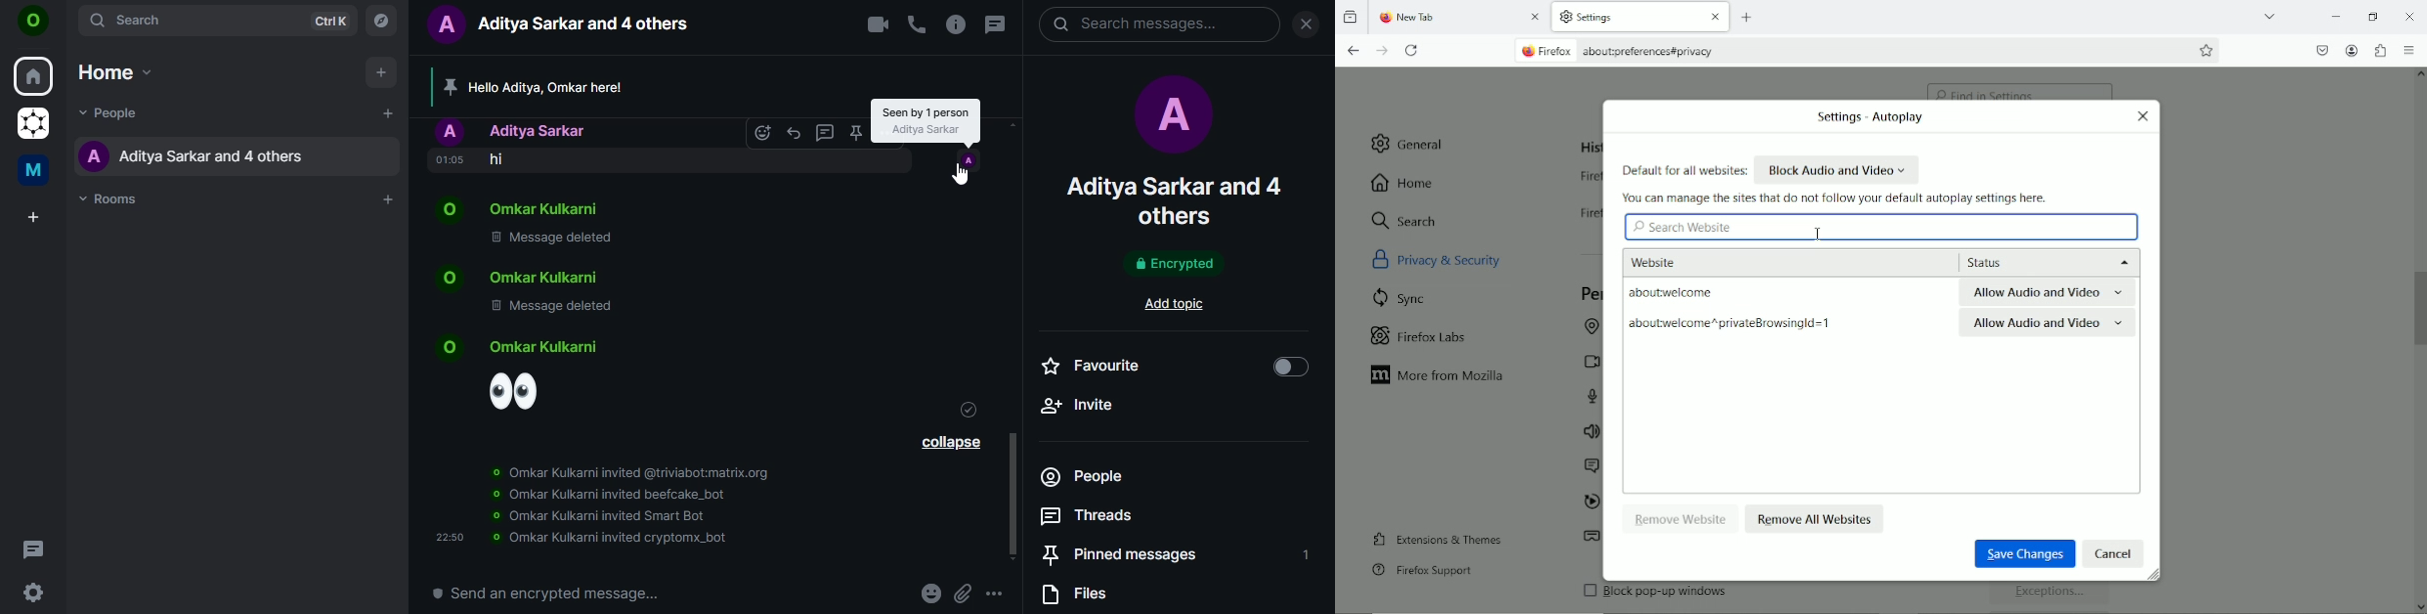 Image resolution: width=2436 pixels, height=616 pixels. Describe the element at coordinates (825, 131) in the screenshot. I see `reply` at that location.